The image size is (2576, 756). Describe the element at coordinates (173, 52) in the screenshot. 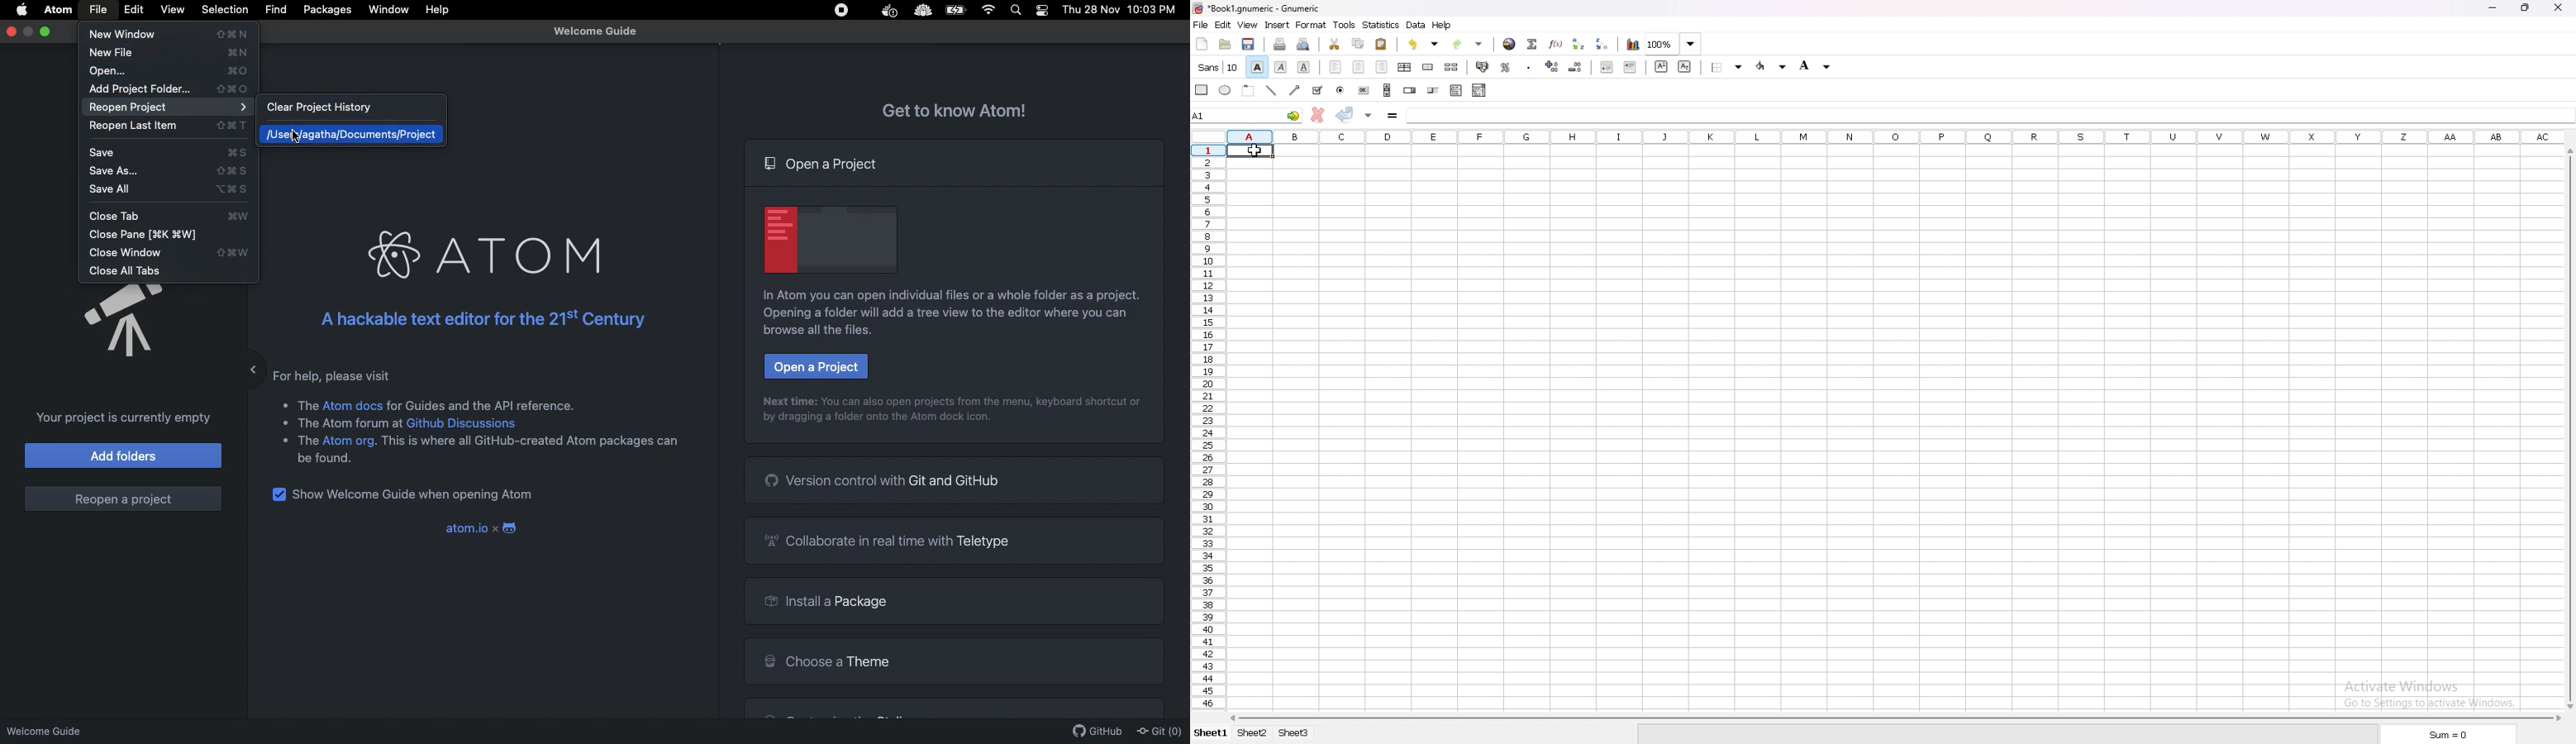

I see `New file` at that location.